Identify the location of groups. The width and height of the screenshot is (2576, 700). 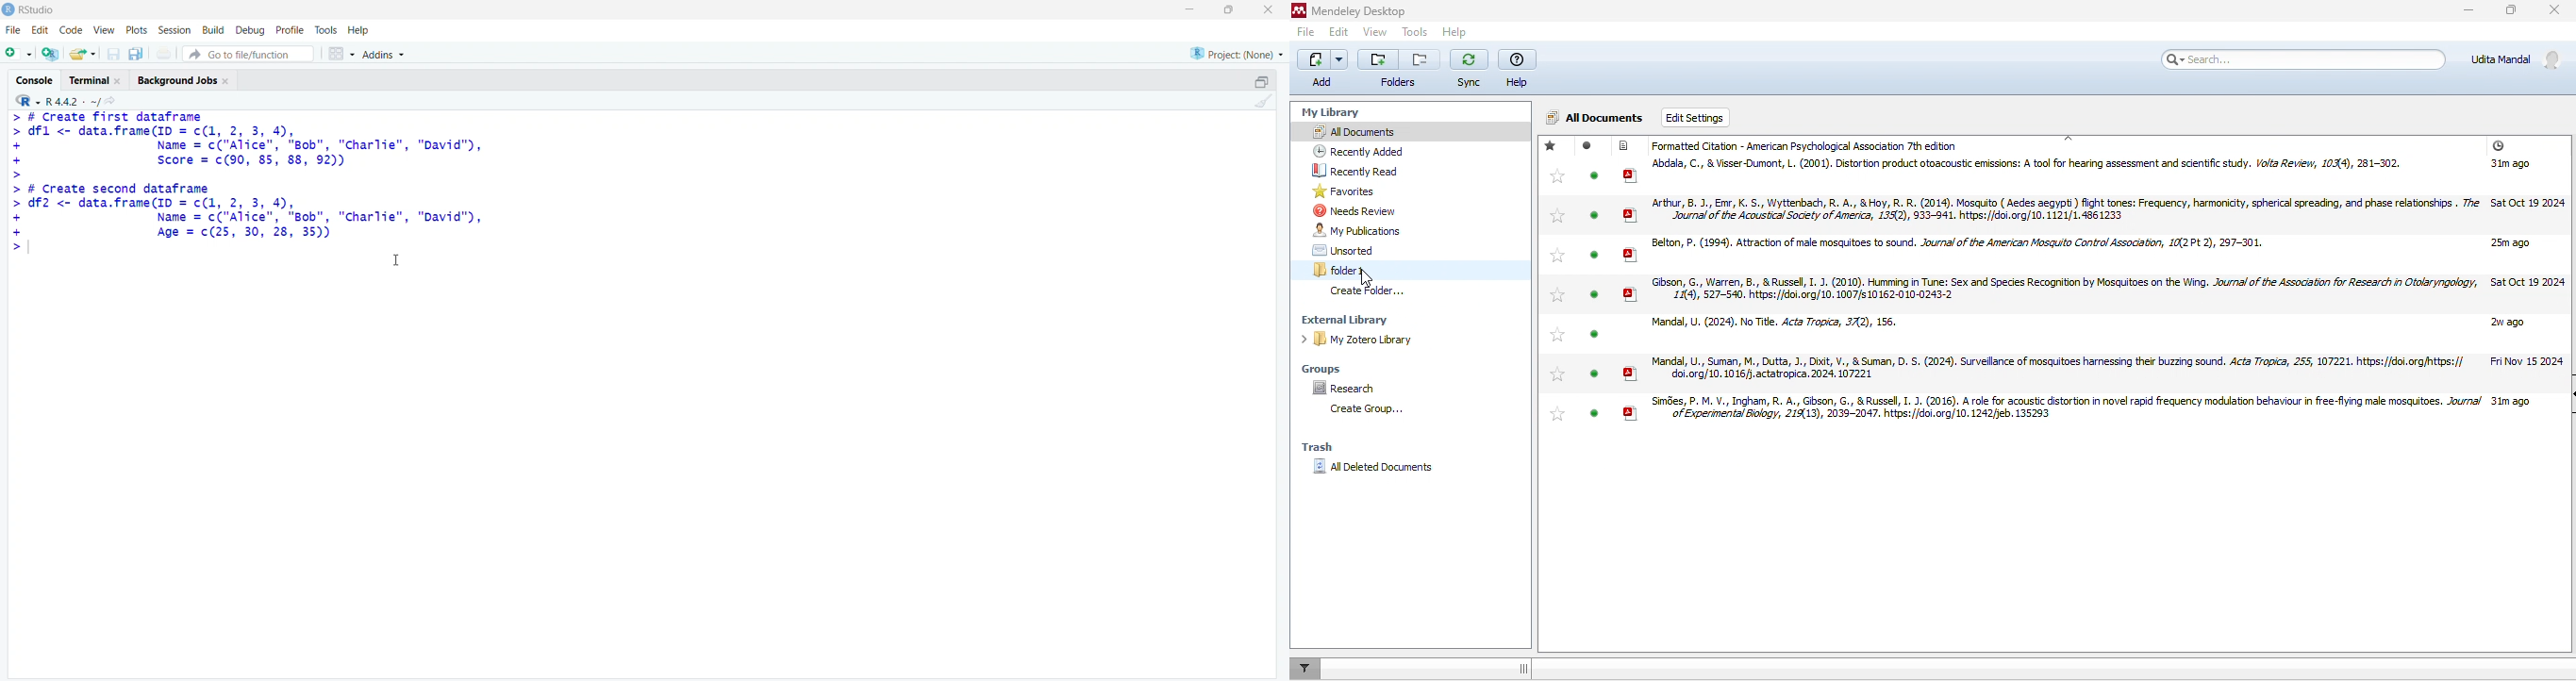
(1342, 364).